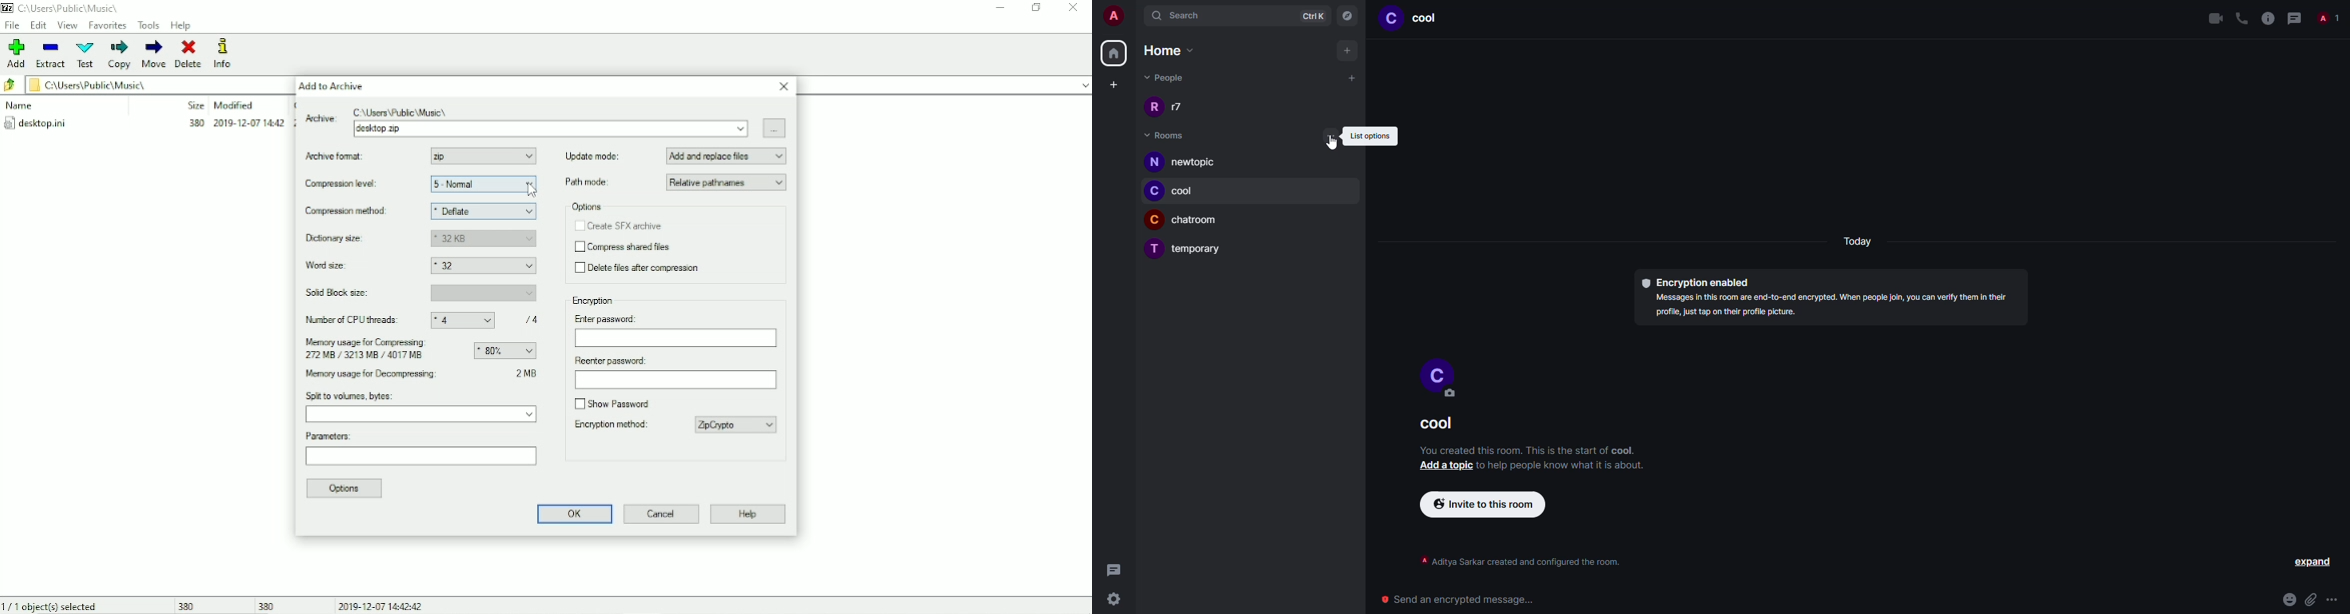  Describe the element at coordinates (1430, 425) in the screenshot. I see `room` at that location.